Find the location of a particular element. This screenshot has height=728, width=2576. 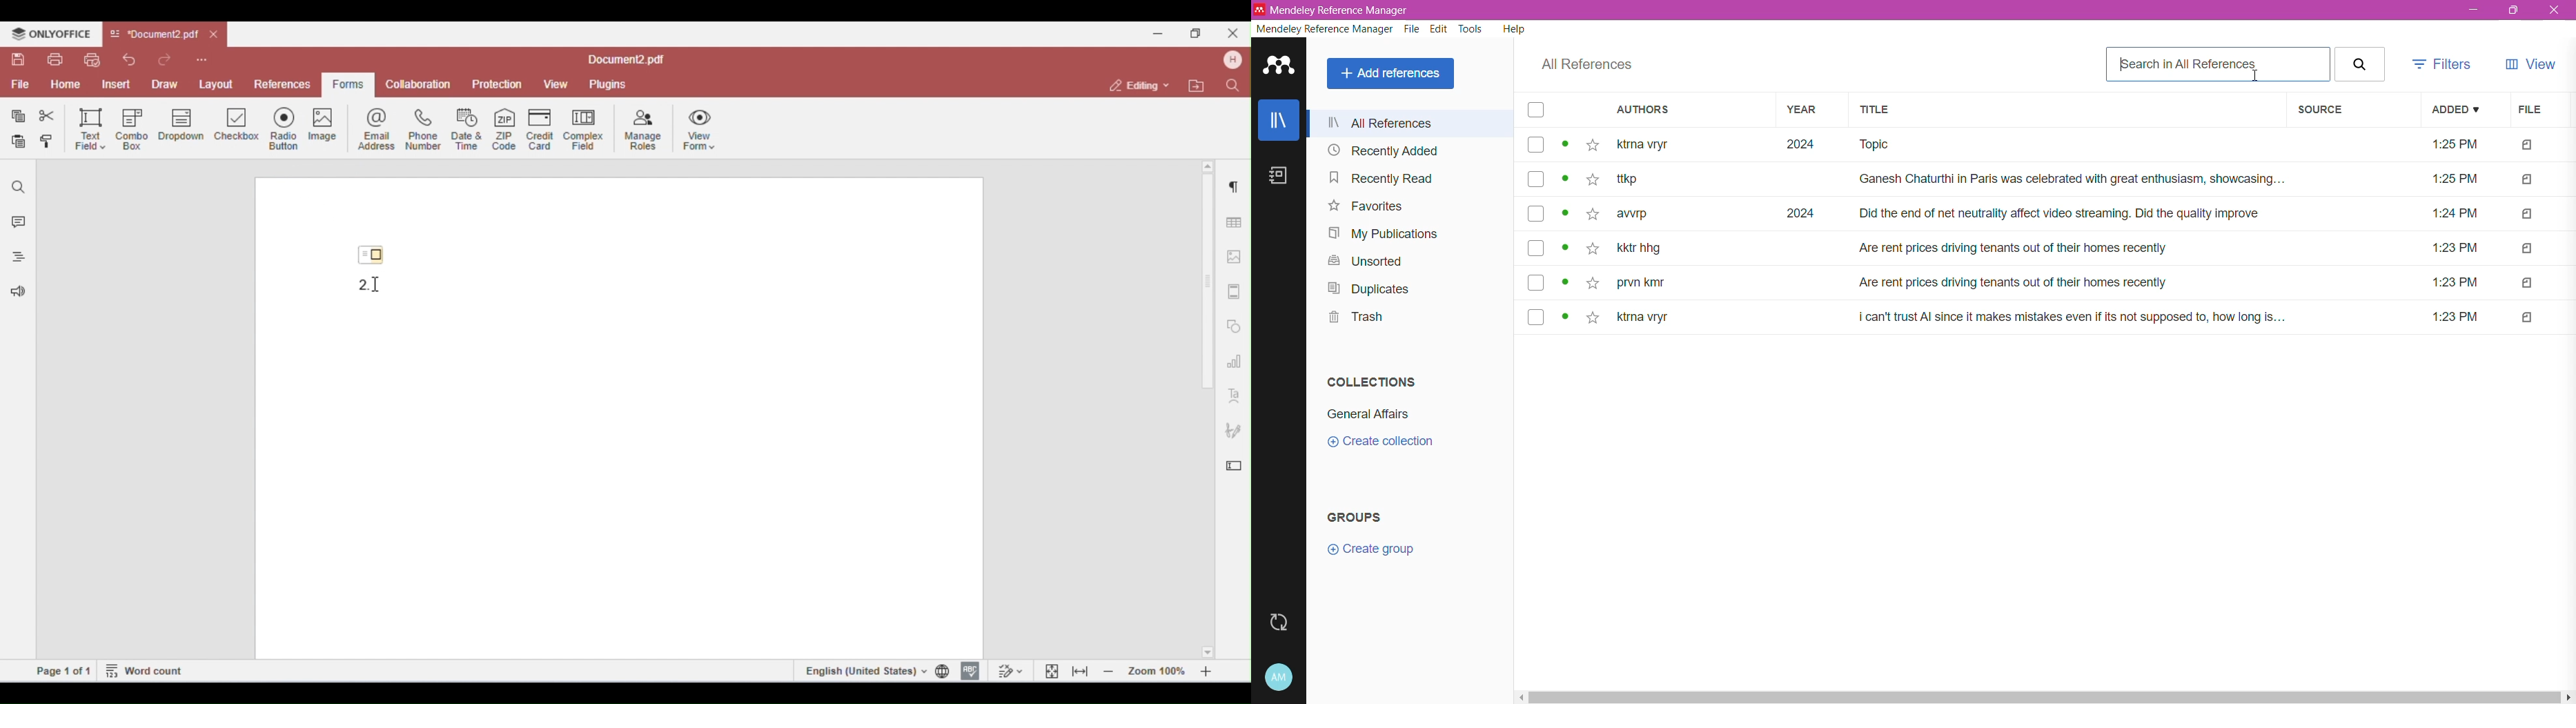

select file is located at coordinates (1533, 146).